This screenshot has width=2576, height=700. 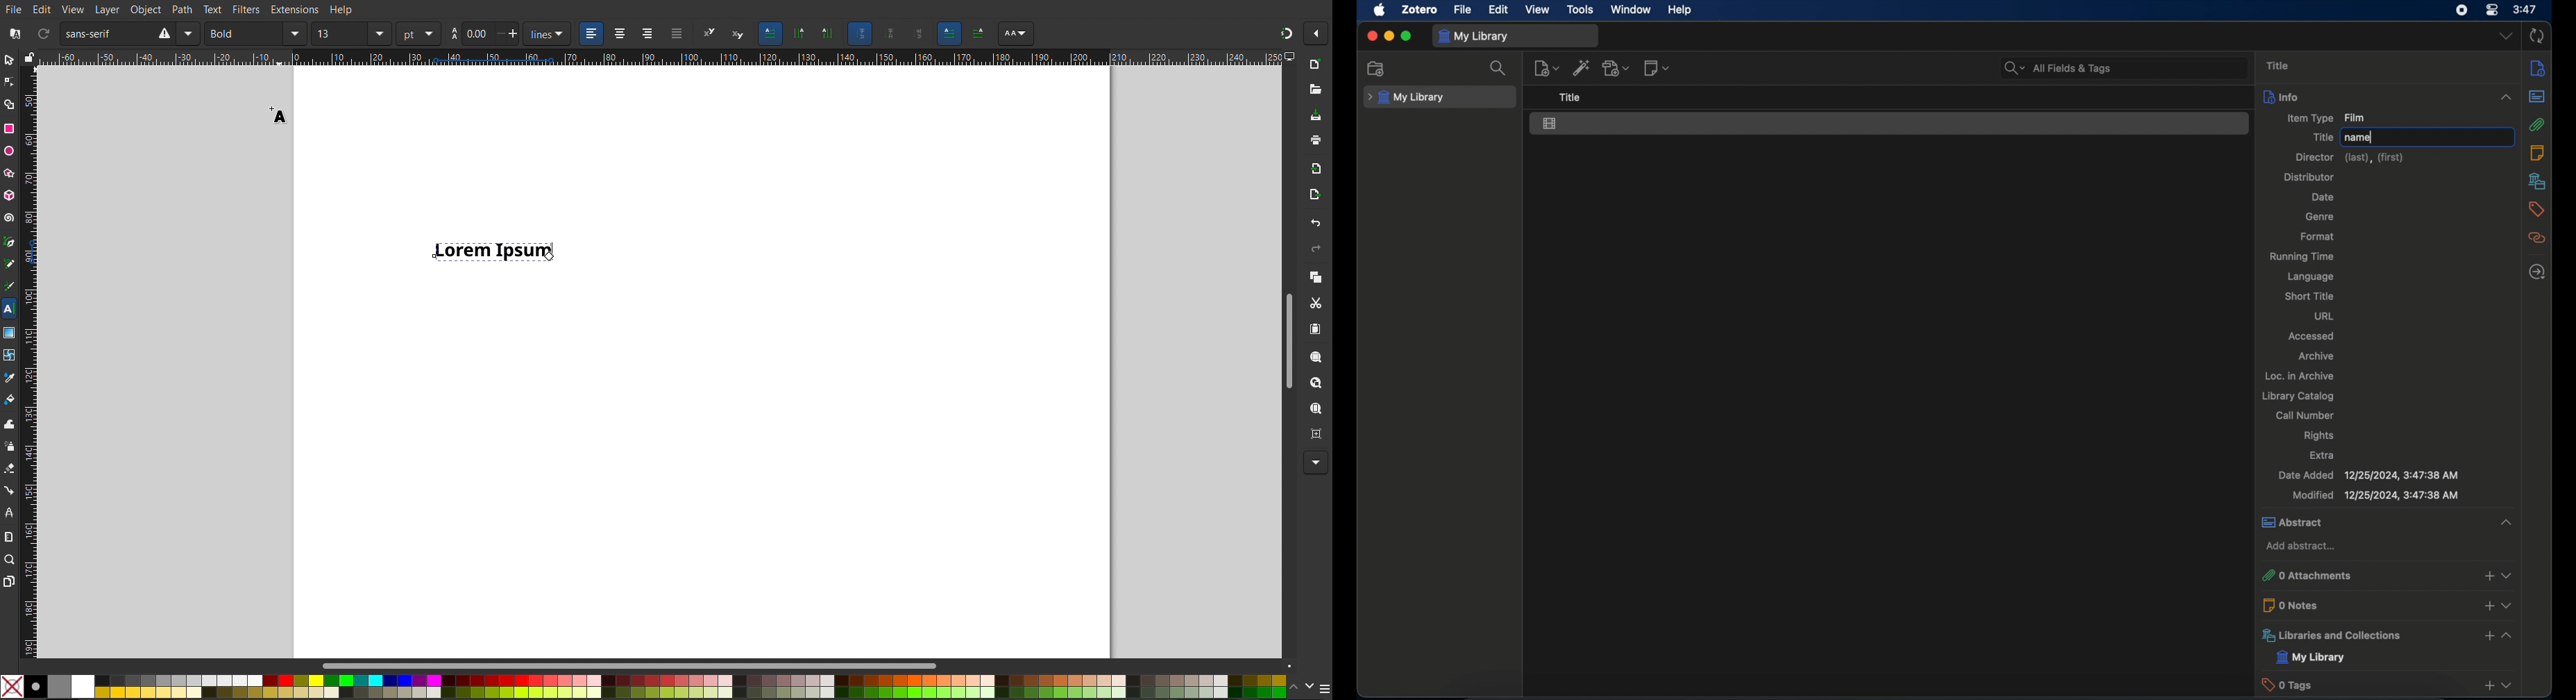 I want to click on url, so click(x=2325, y=316).